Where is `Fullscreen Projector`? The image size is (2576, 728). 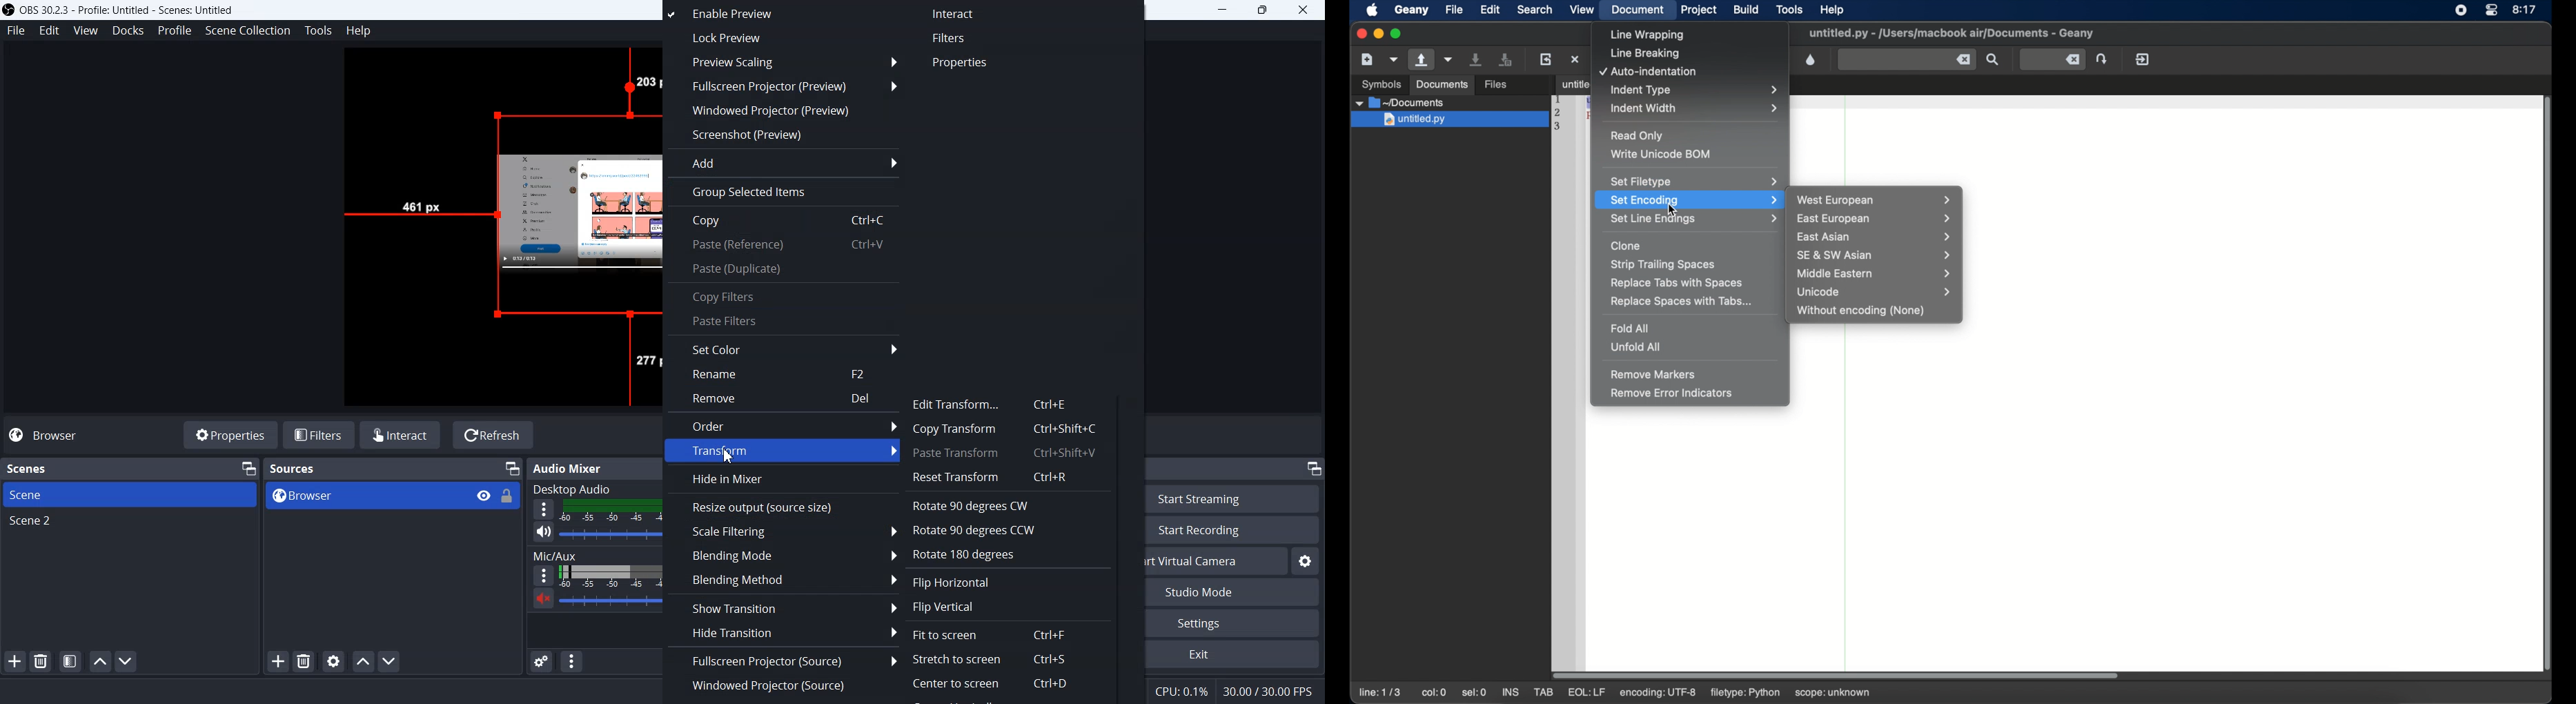 Fullscreen Projector is located at coordinates (784, 86).